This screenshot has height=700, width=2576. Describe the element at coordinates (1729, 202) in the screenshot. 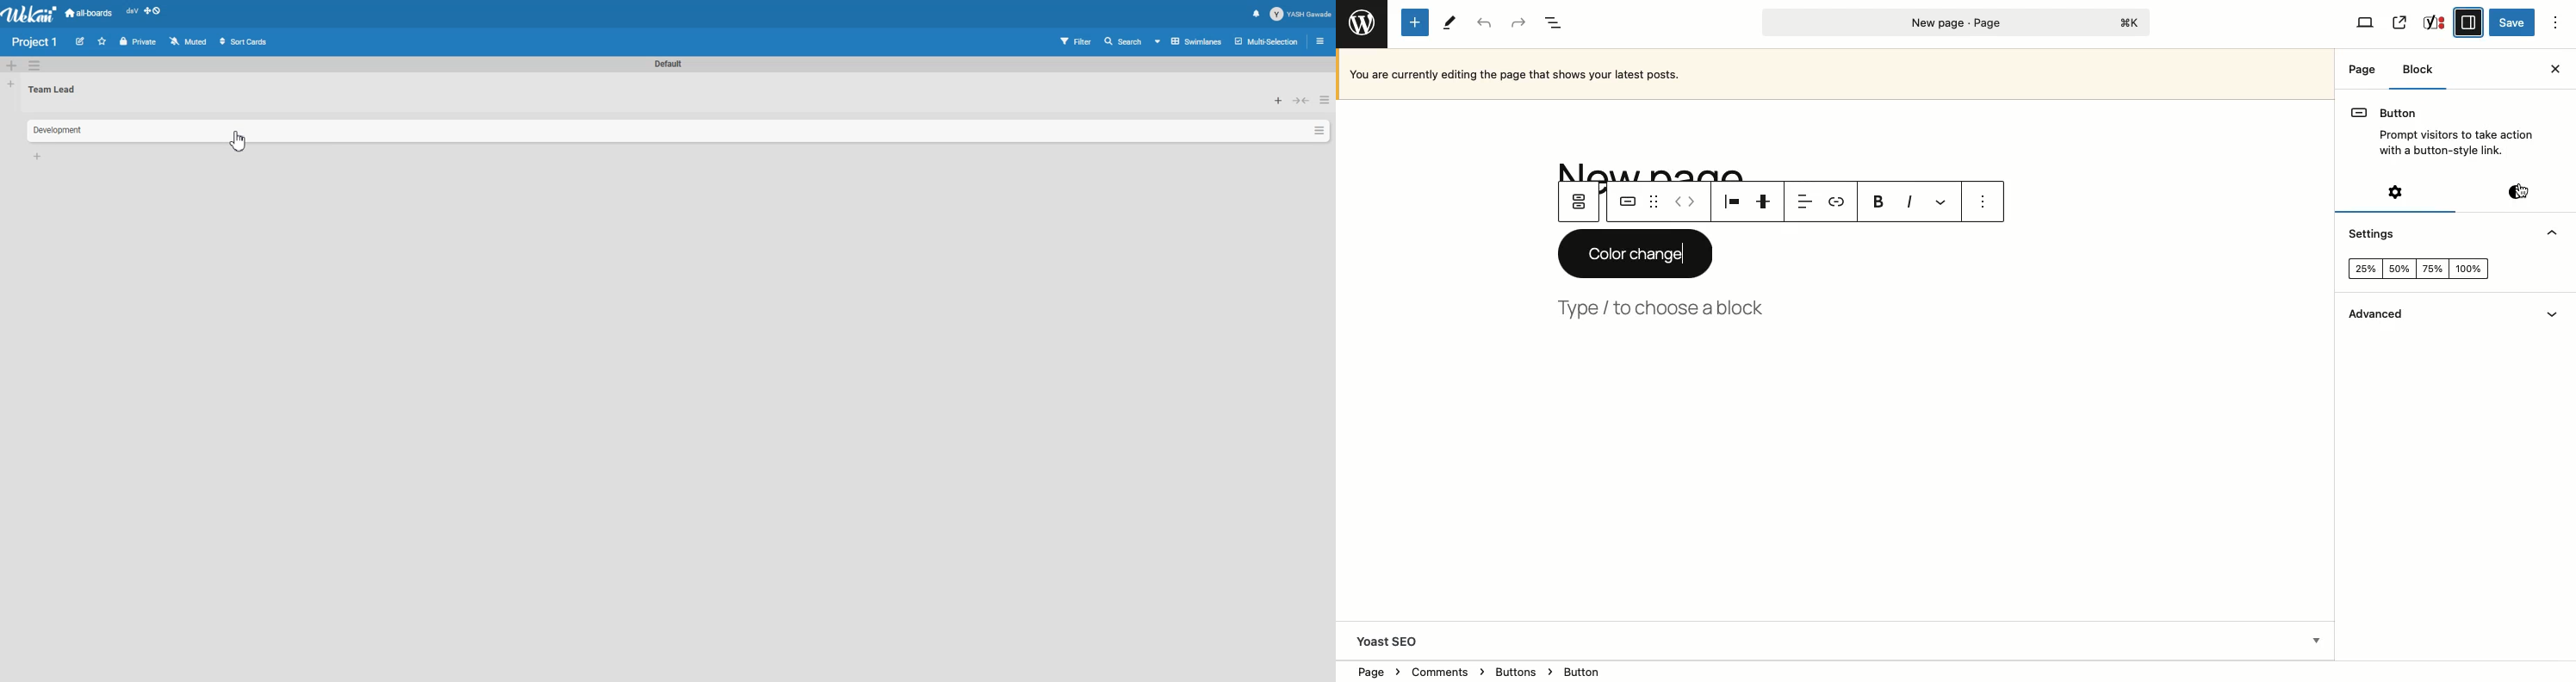

I see `Align` at that location.